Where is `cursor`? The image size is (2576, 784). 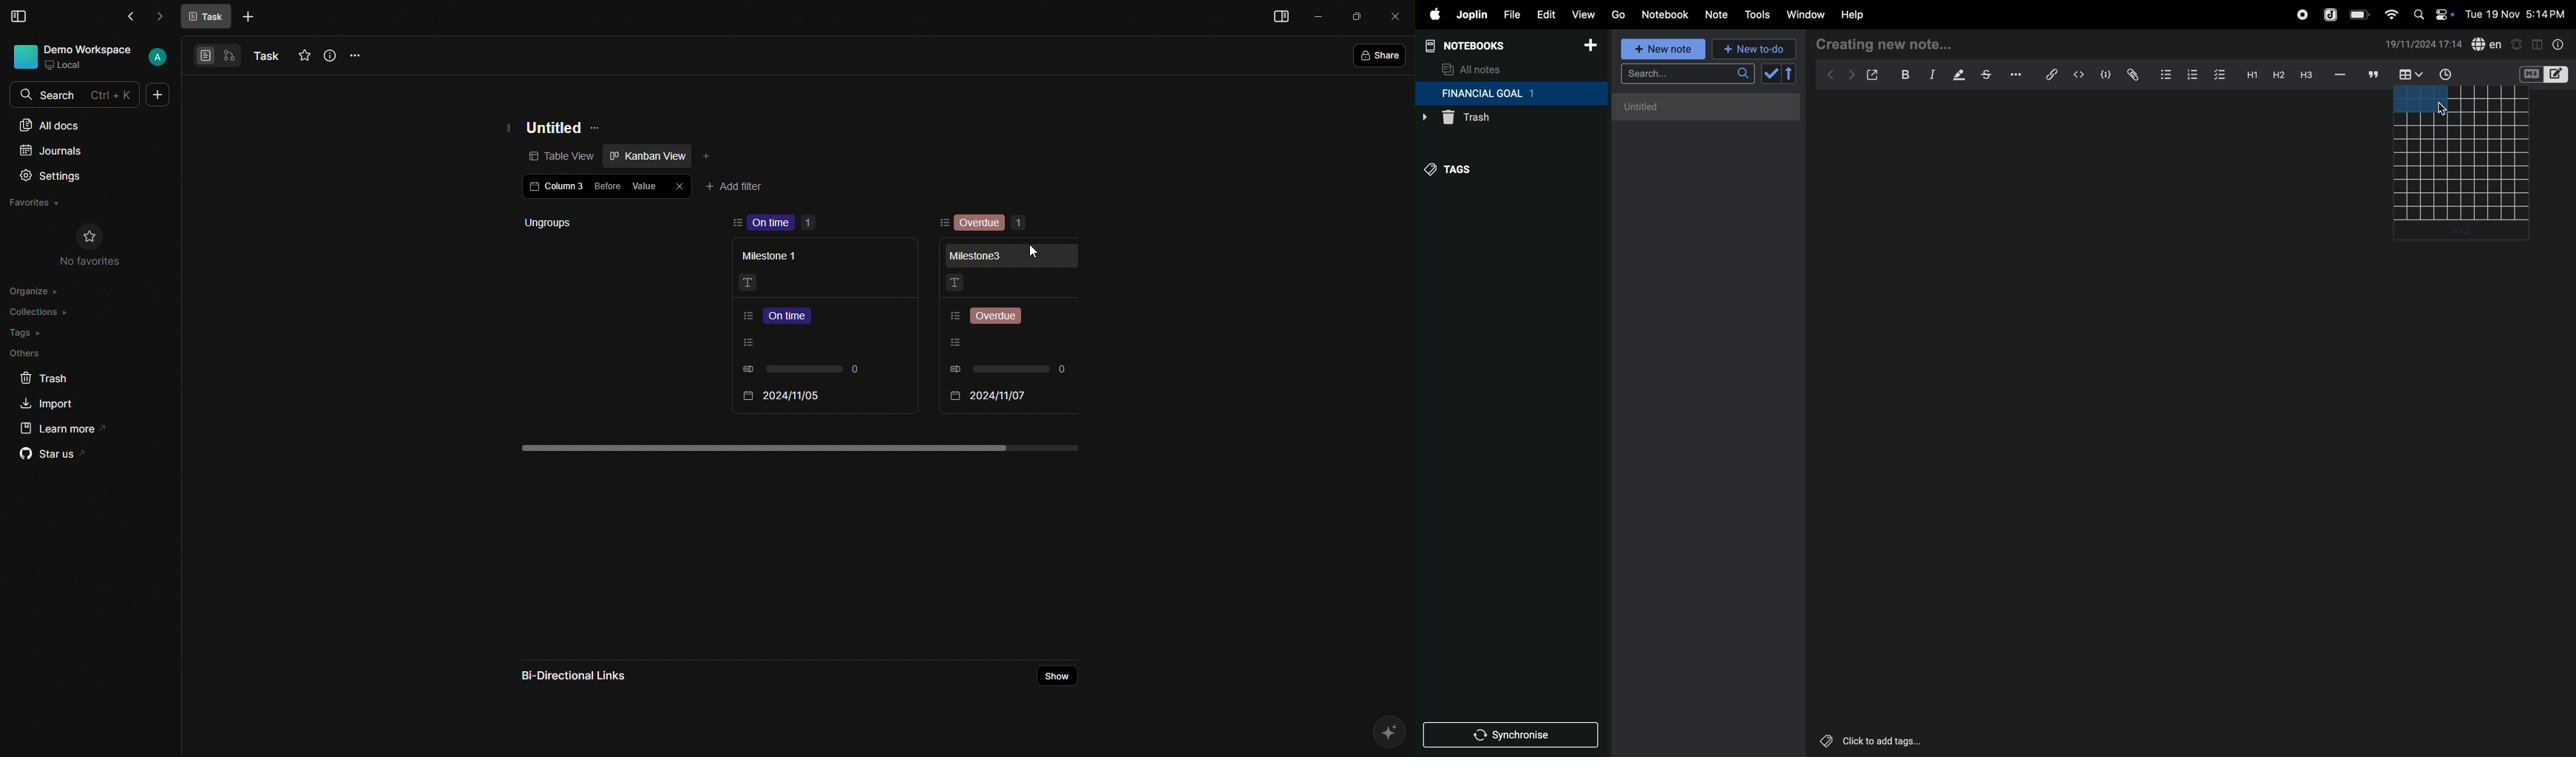
cursor is located at coordinates (2443, 110).